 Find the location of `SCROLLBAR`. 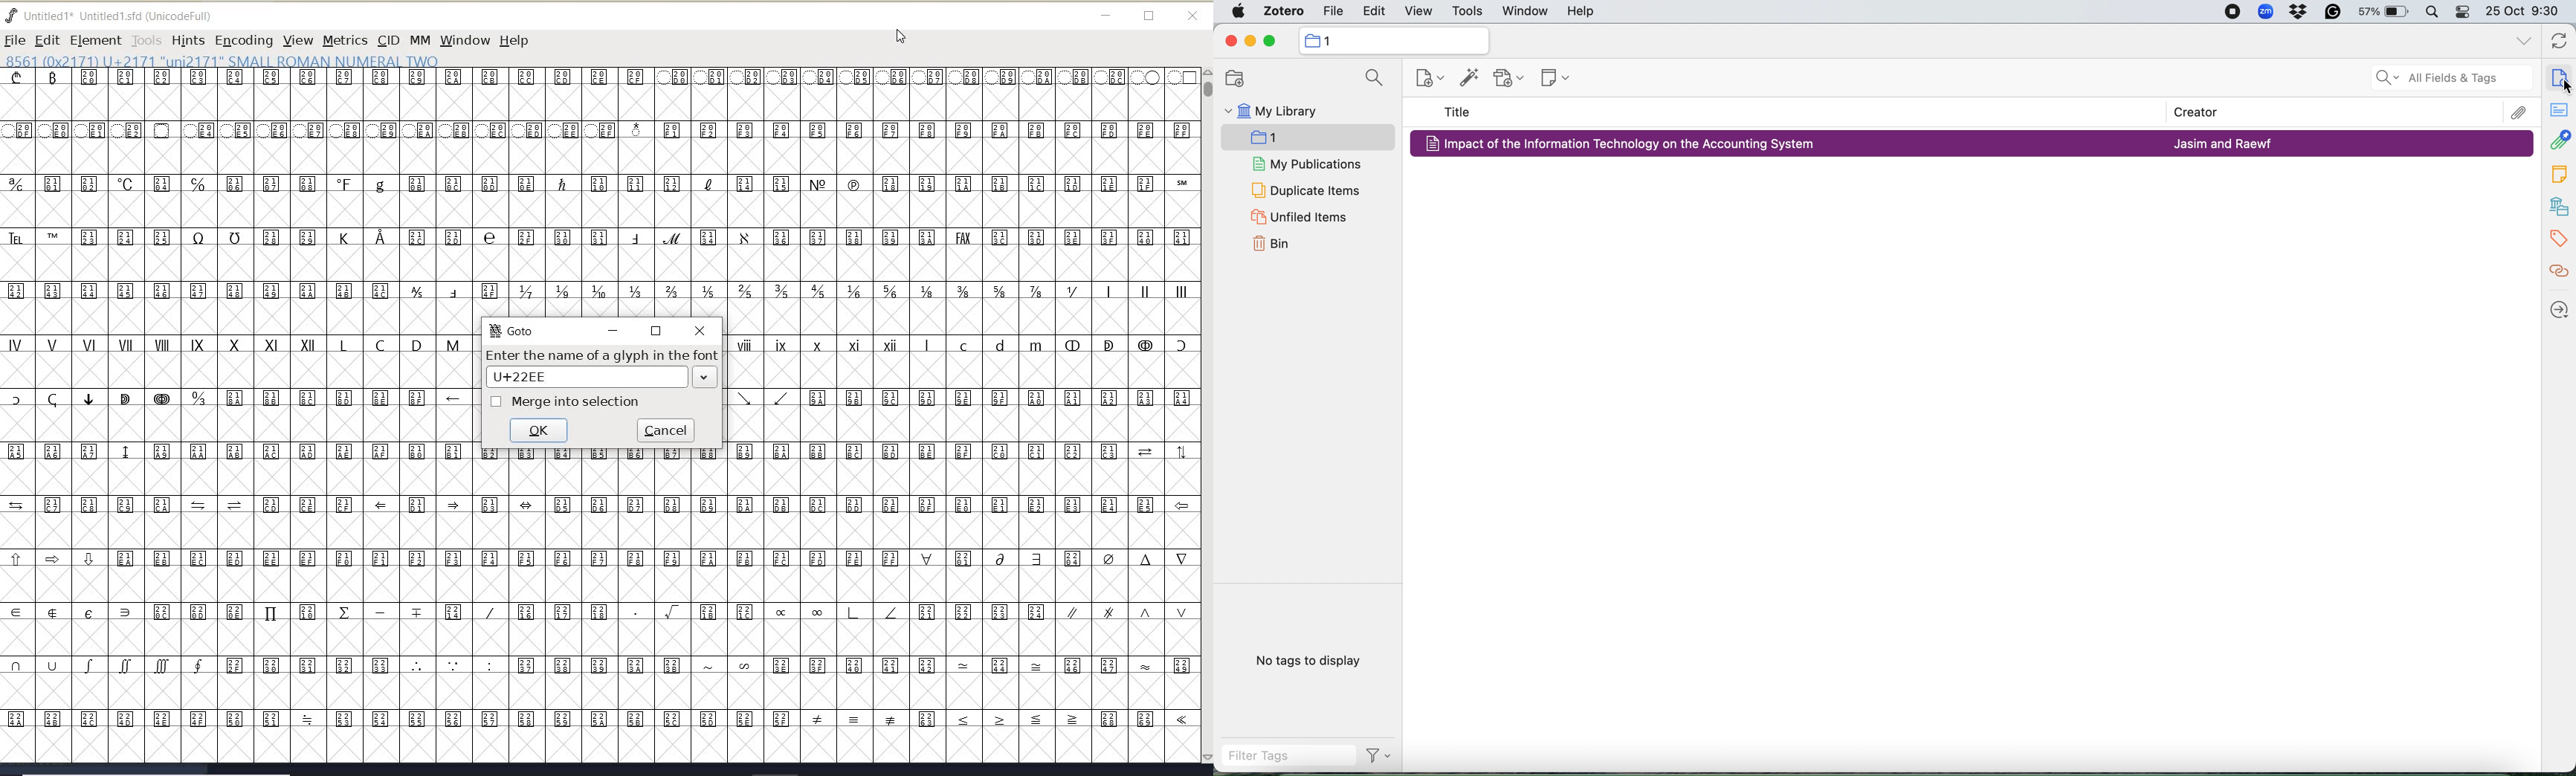

SCROLLBAR is located at coordinates (1206, 417).